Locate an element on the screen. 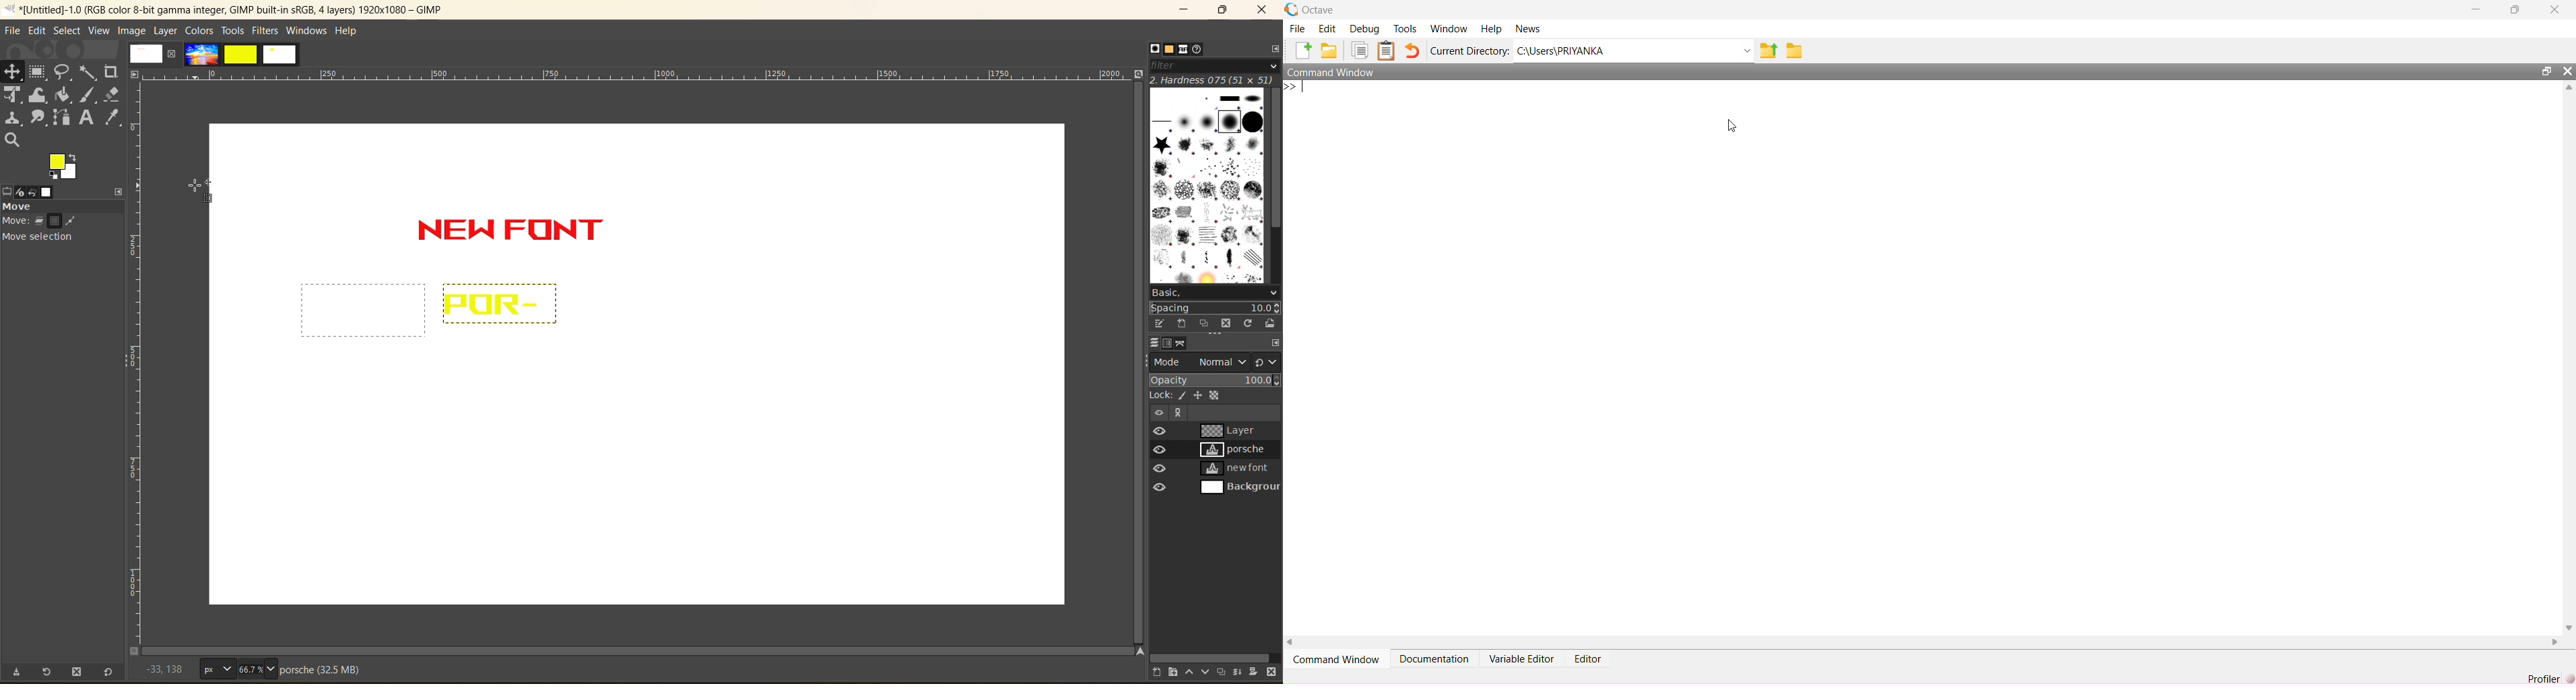 Image resolution: width=2576 pixels, height=700 pixels. layers is located at coordinates (1240, 460).